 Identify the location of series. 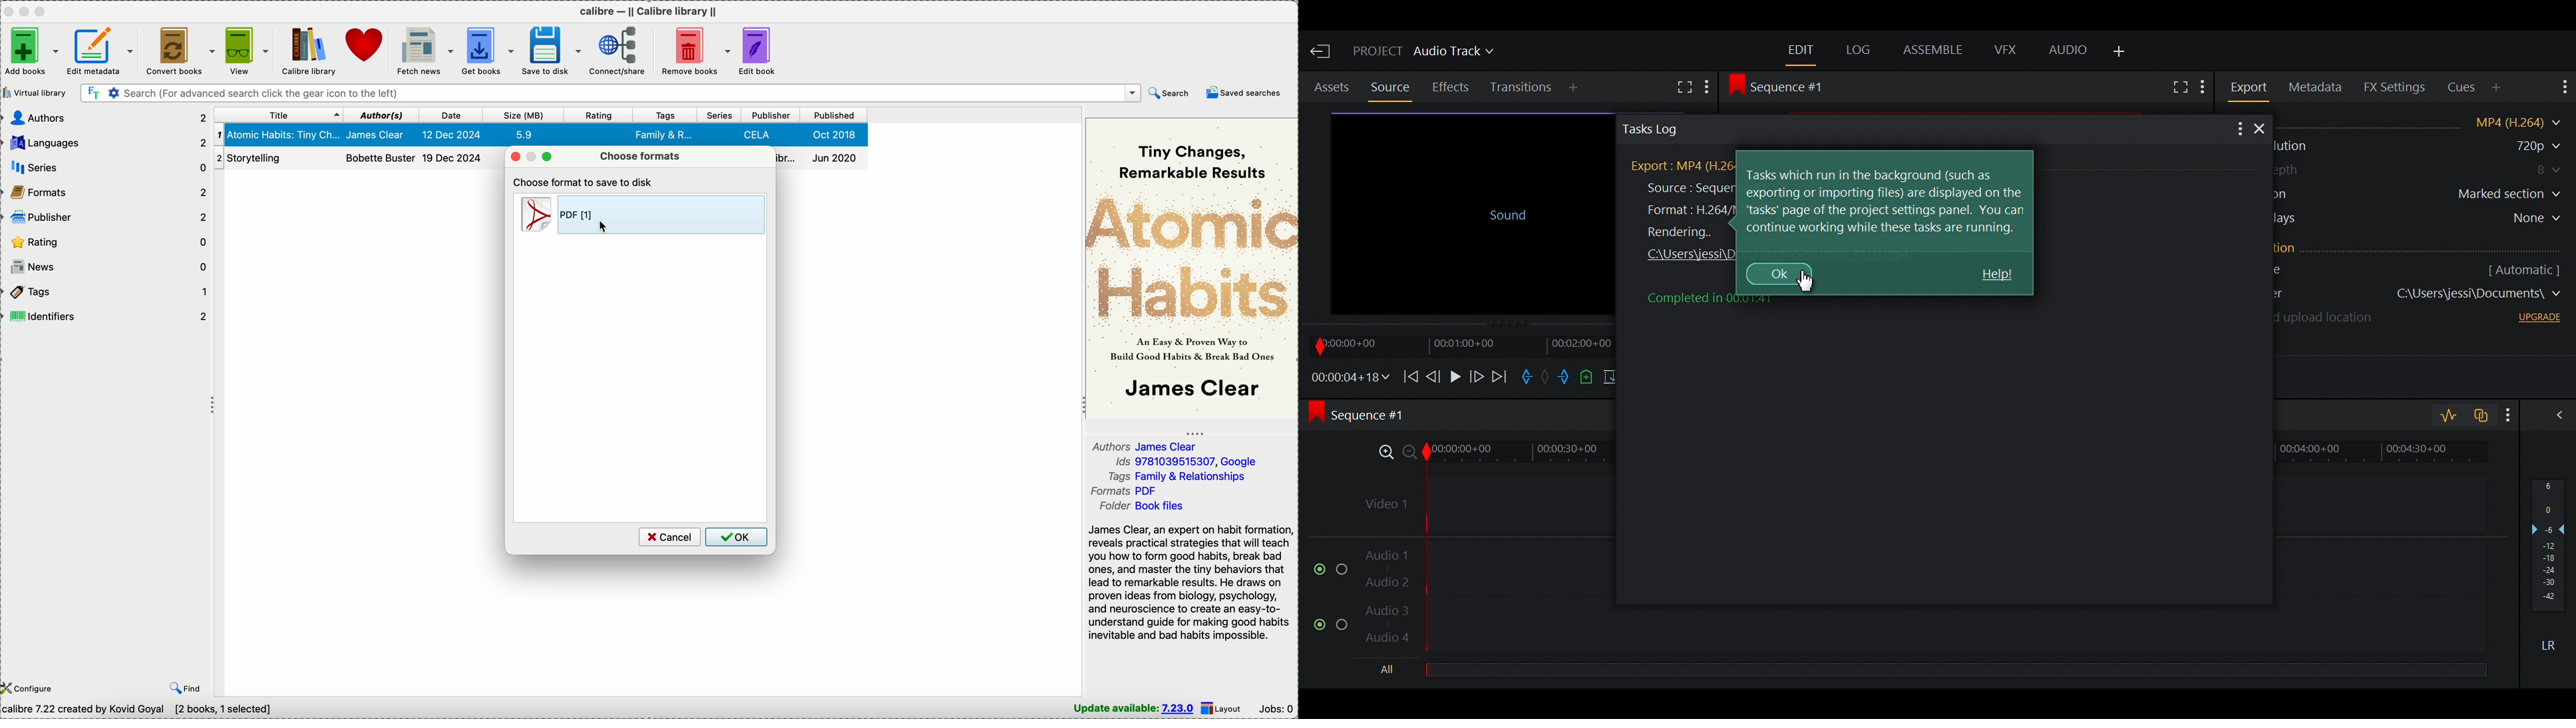
(720, 114).